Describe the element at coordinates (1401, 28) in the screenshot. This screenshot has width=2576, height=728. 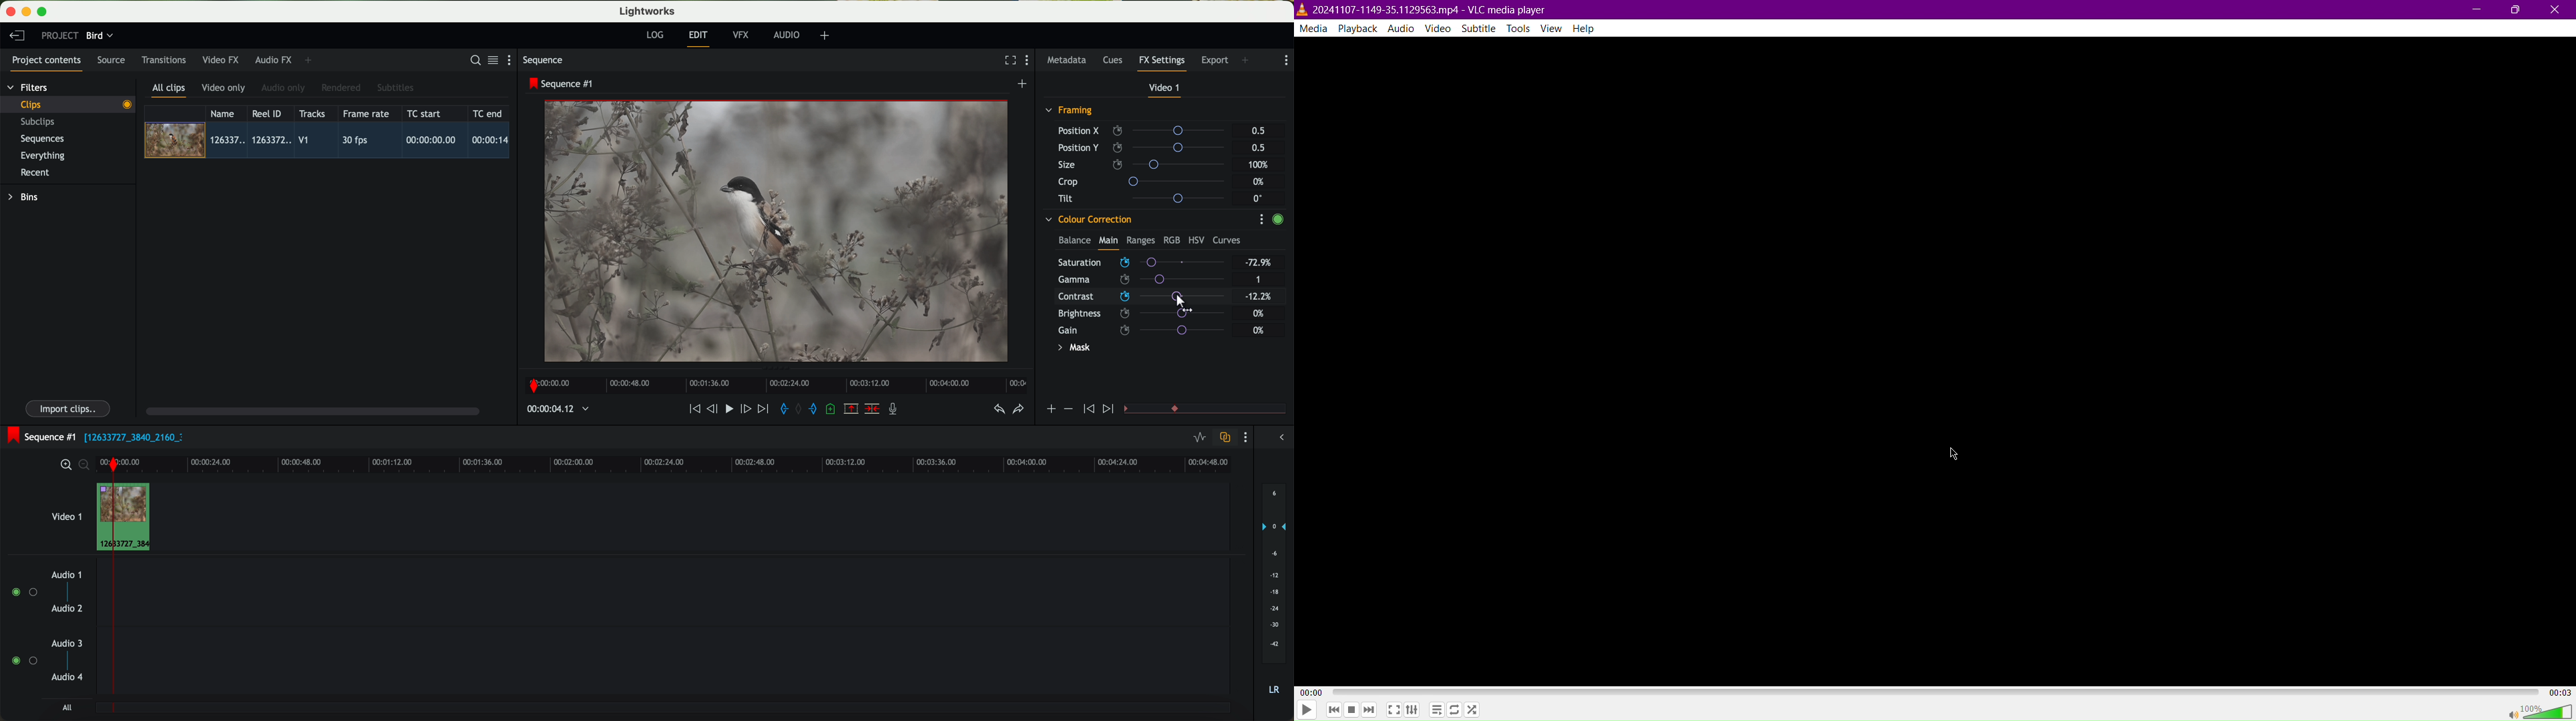
I see `Audio` at that location.